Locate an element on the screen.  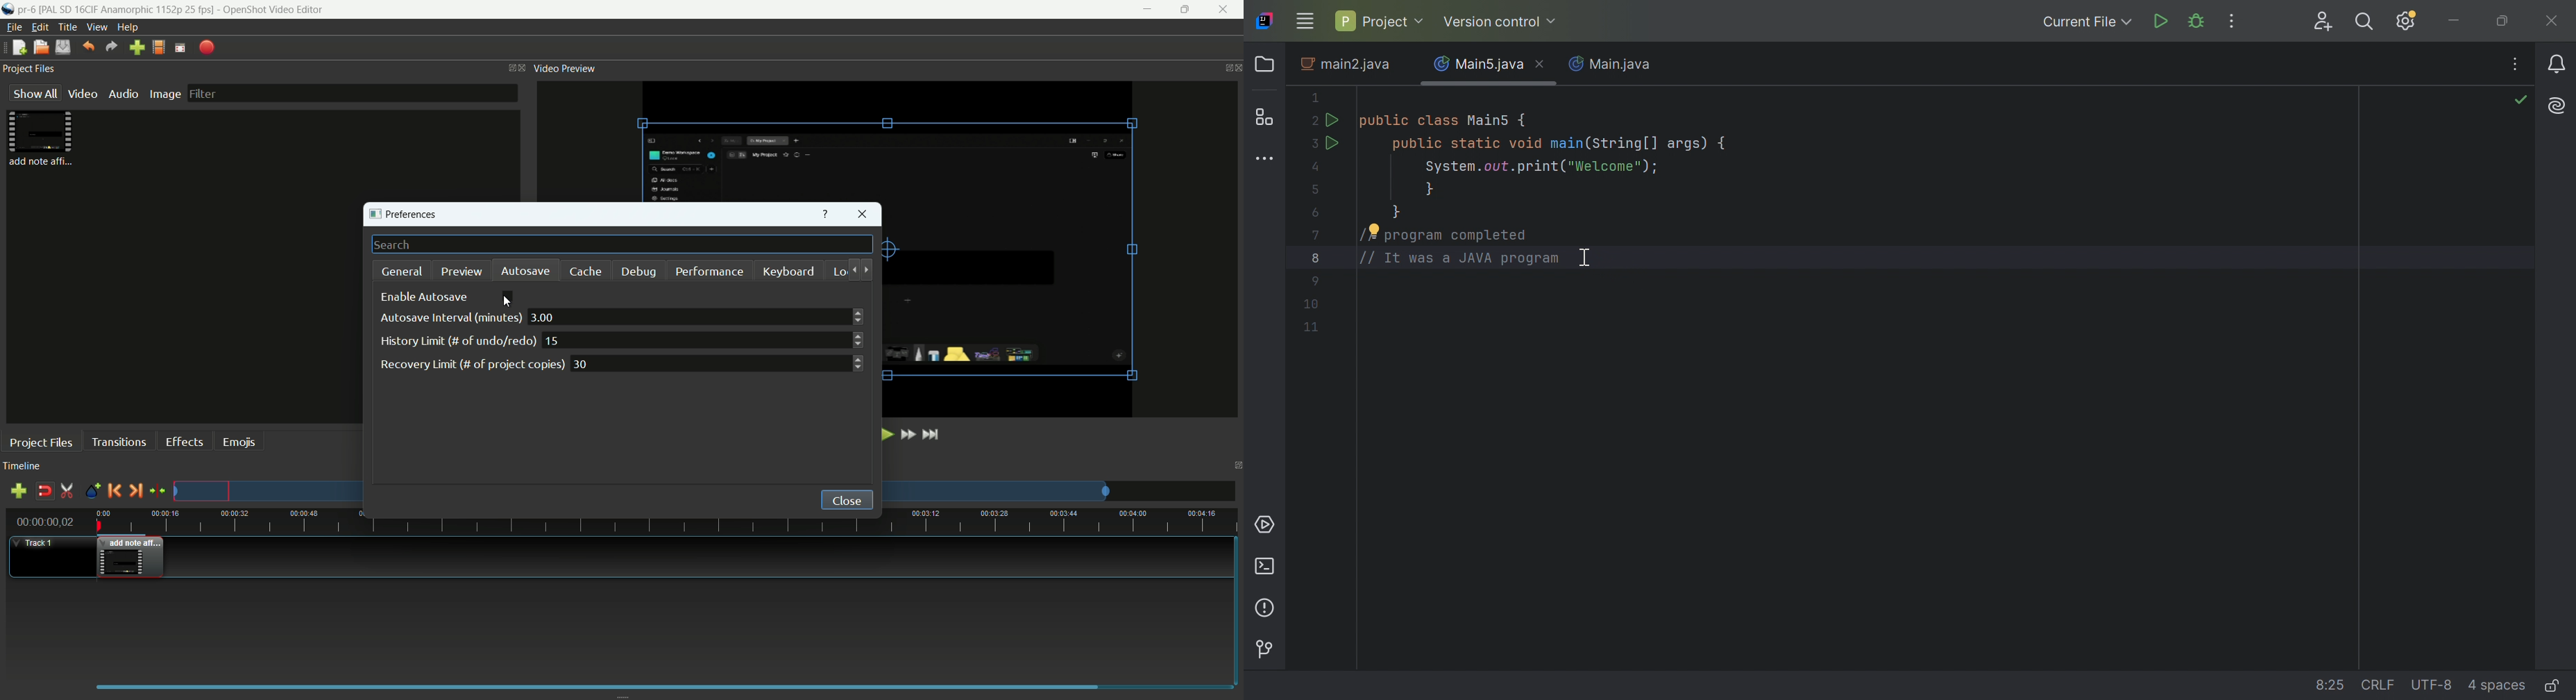
play or pause is located at coordinates (885, 434).